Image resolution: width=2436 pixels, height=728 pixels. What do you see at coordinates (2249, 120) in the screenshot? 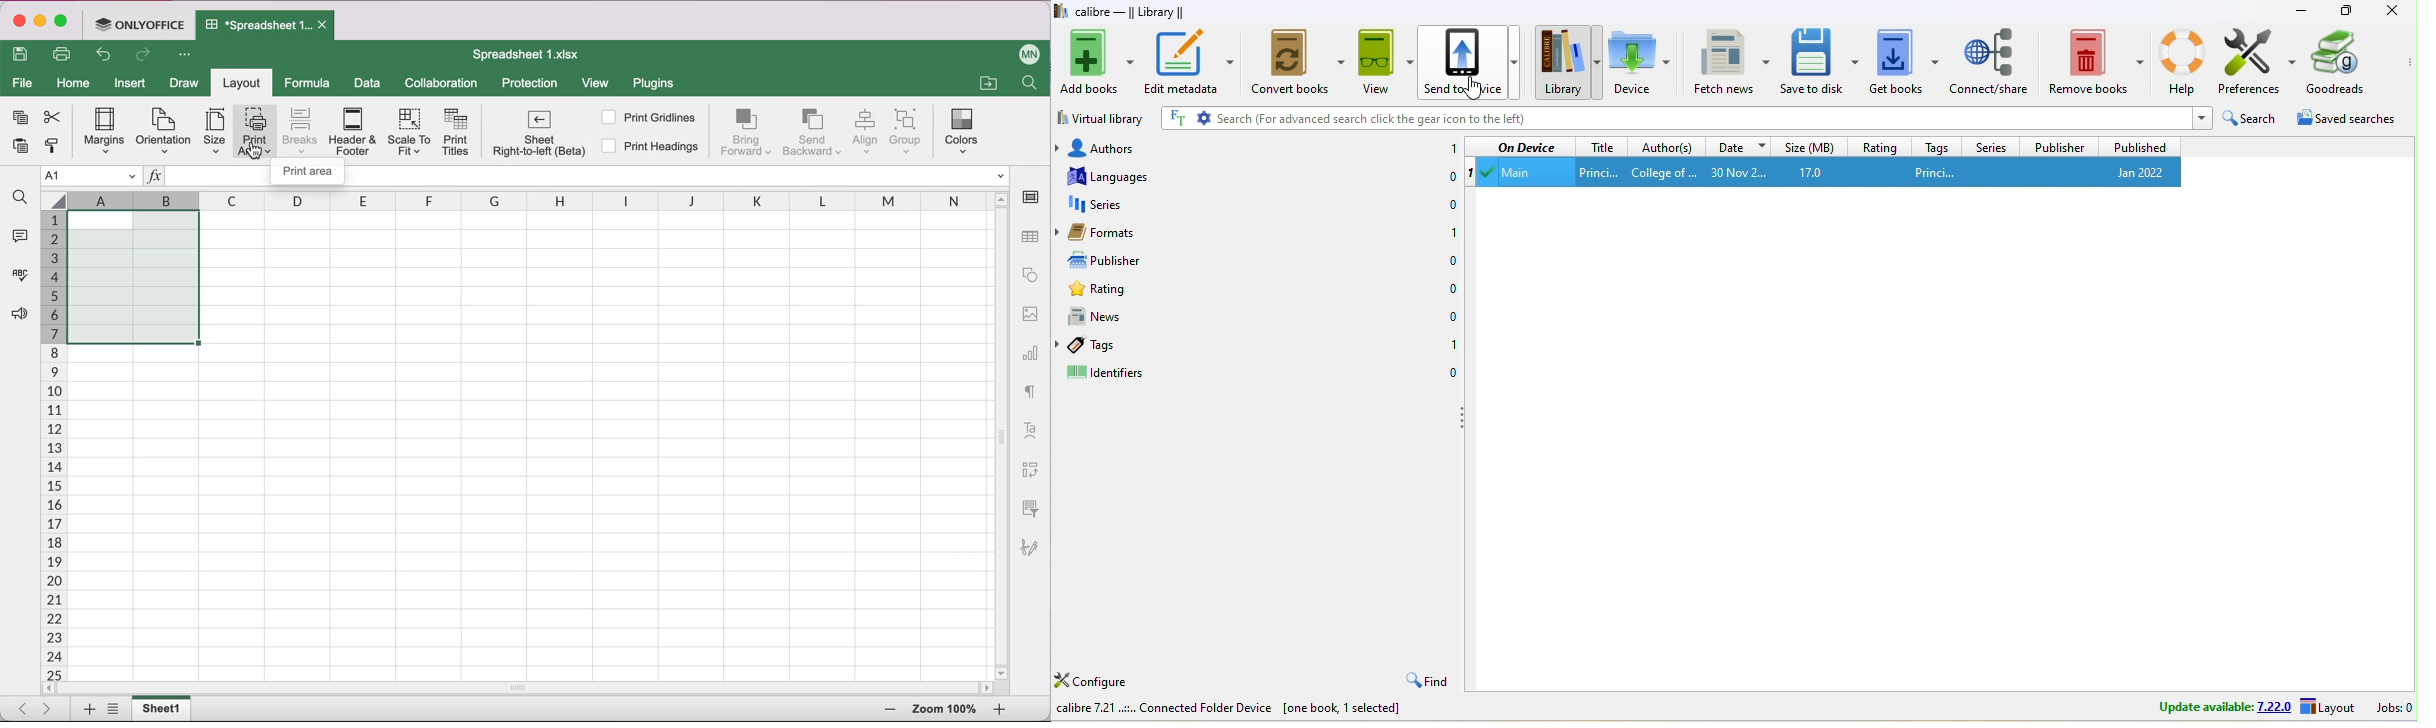
I see `search` at bounding box center [2249, 120].